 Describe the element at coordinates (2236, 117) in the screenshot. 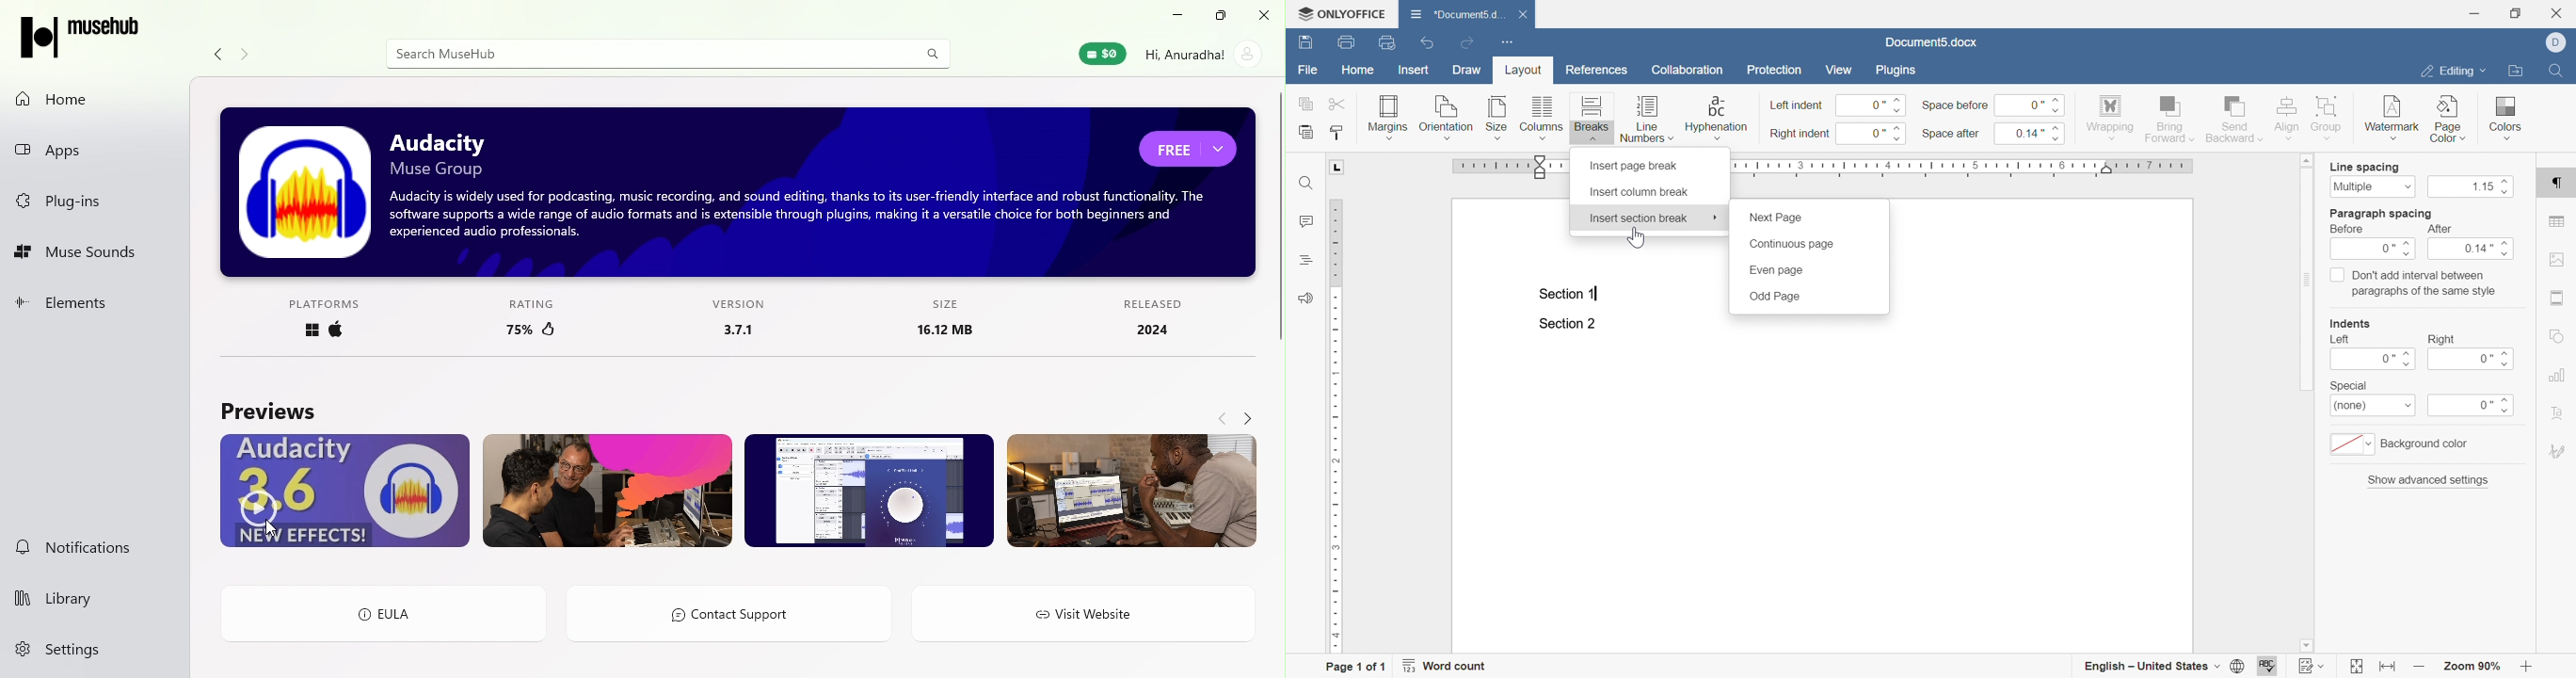

I see `send backward` at that location.